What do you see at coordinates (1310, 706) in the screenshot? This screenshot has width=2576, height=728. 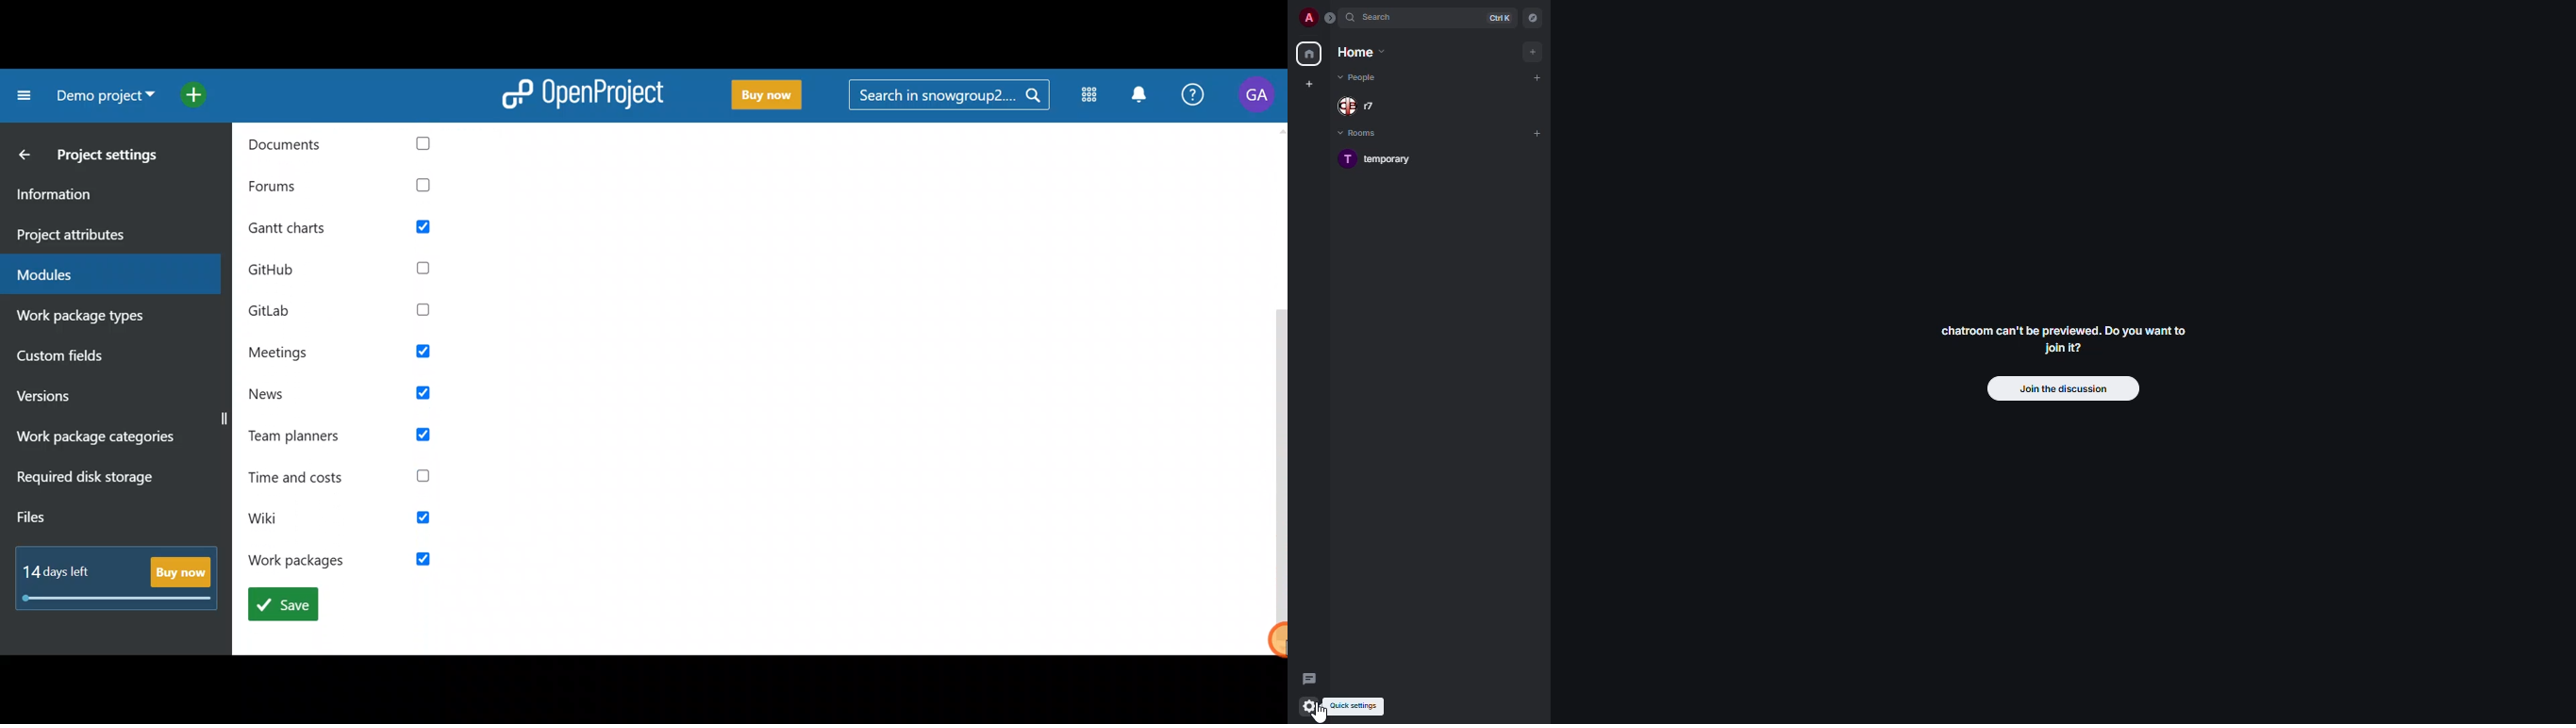 I see `quick settings` at bounding box center [1310, 706].